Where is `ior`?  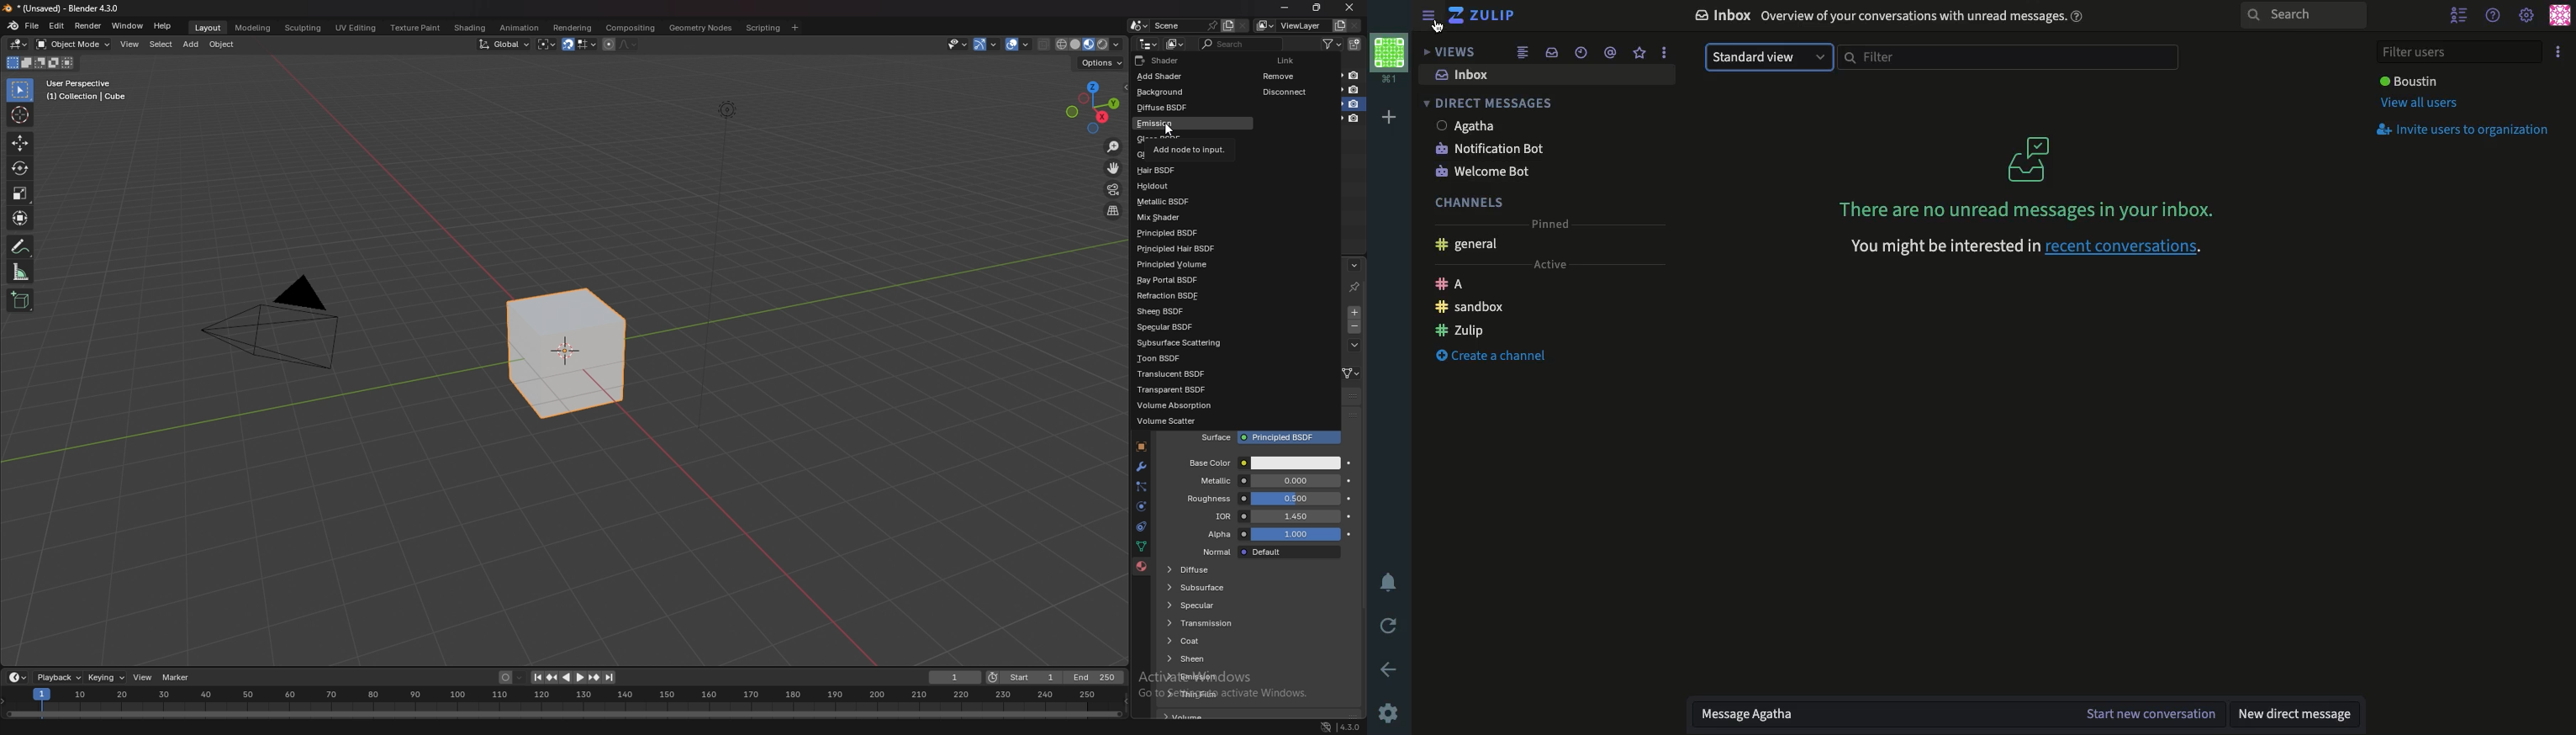 ior is located at coordinates (1267, 516).